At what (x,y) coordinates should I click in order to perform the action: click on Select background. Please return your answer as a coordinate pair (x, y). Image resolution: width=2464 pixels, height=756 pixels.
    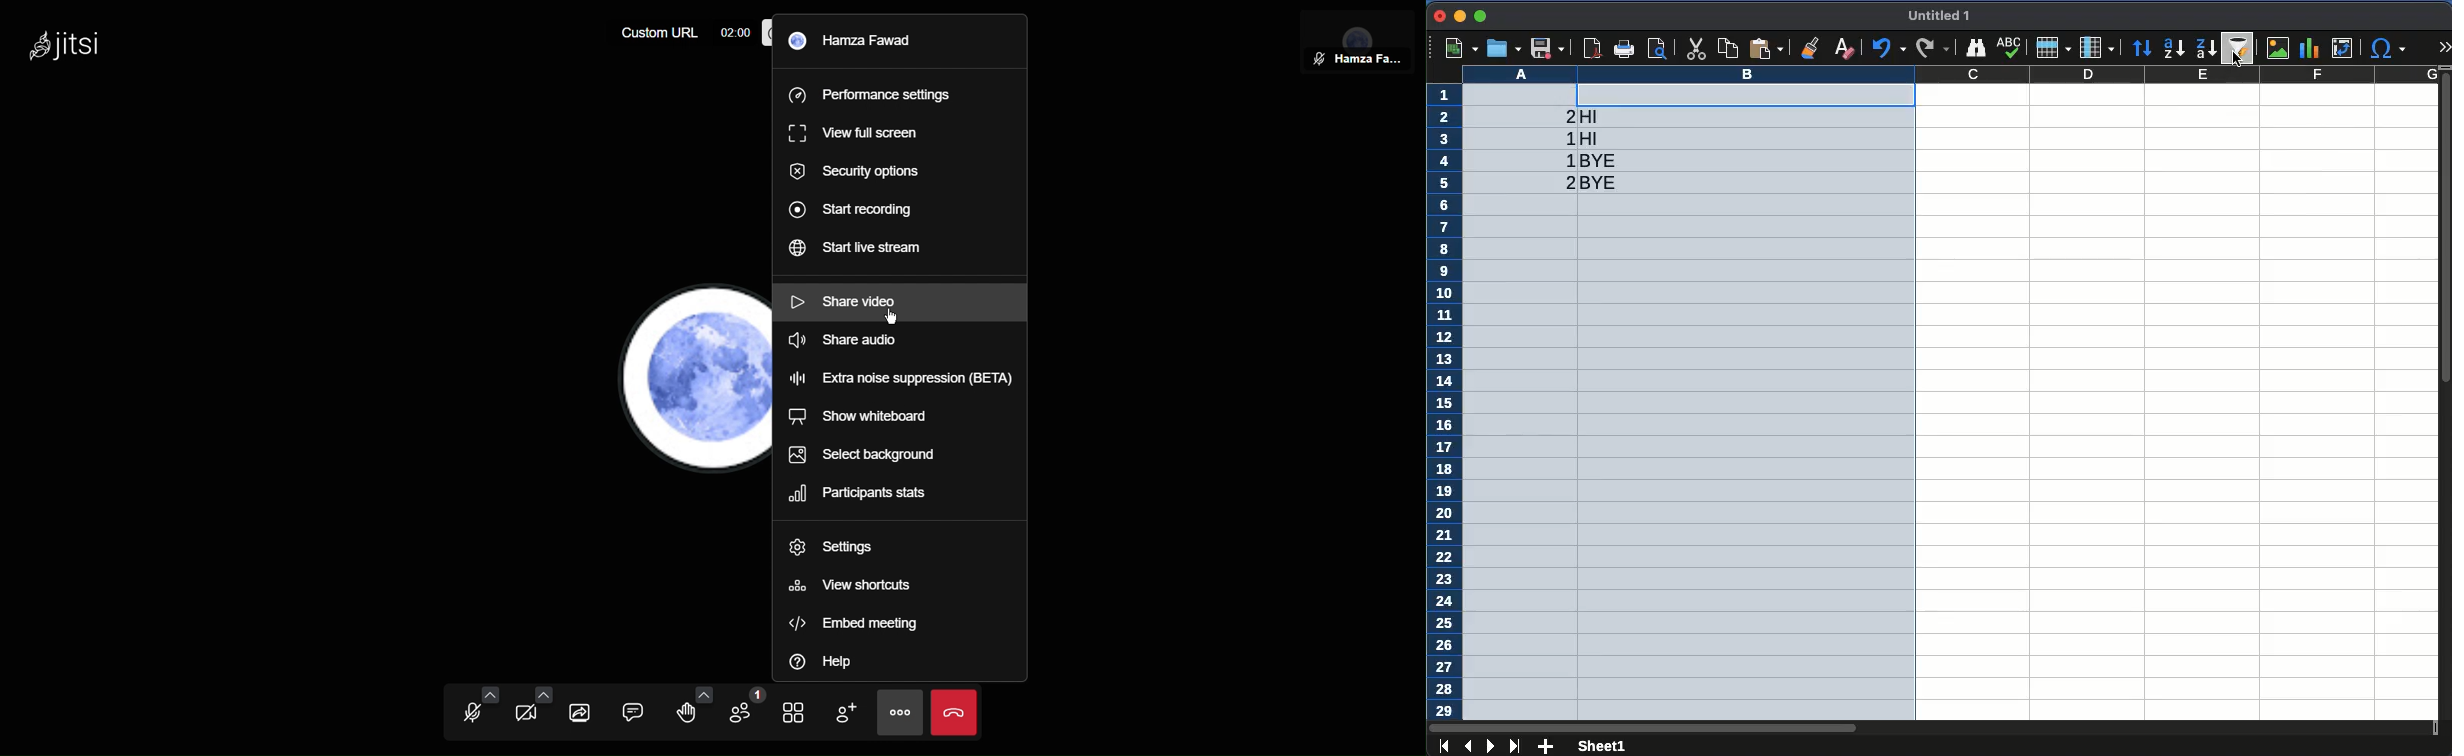
    Looking at the image, I should click on (865, 455).